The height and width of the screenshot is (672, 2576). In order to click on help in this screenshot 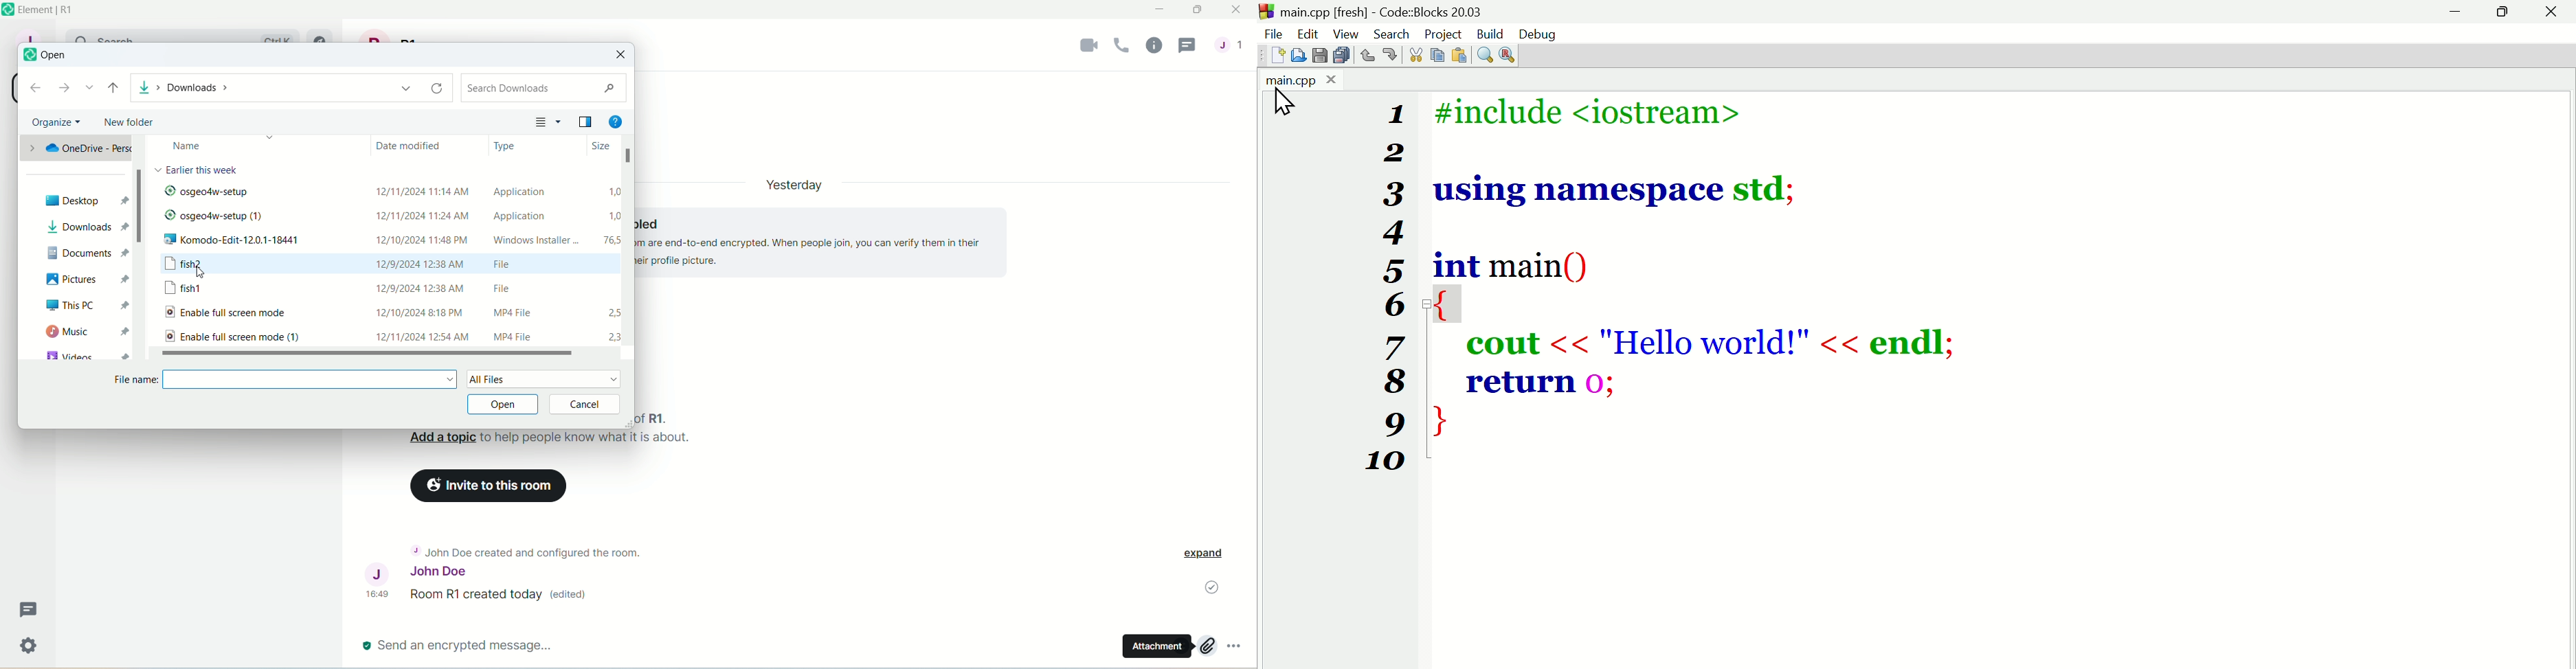, I will do `click(619, 121)`.